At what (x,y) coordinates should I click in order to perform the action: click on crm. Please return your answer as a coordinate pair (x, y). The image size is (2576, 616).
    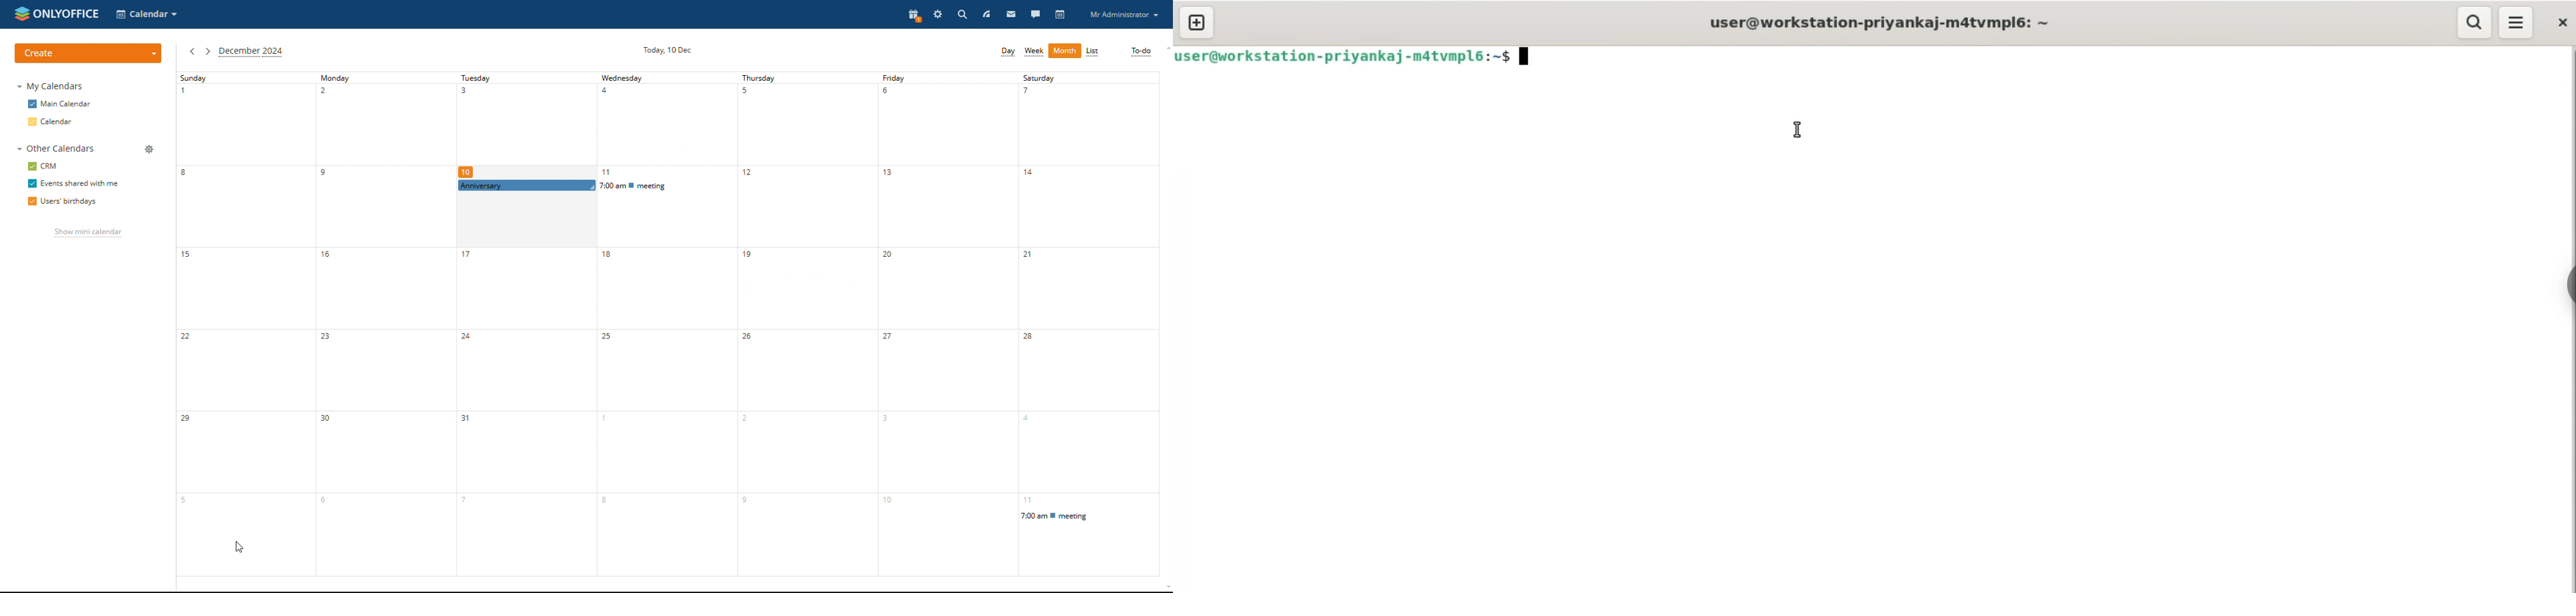
    Looking at the image, I should click on (43, 166).